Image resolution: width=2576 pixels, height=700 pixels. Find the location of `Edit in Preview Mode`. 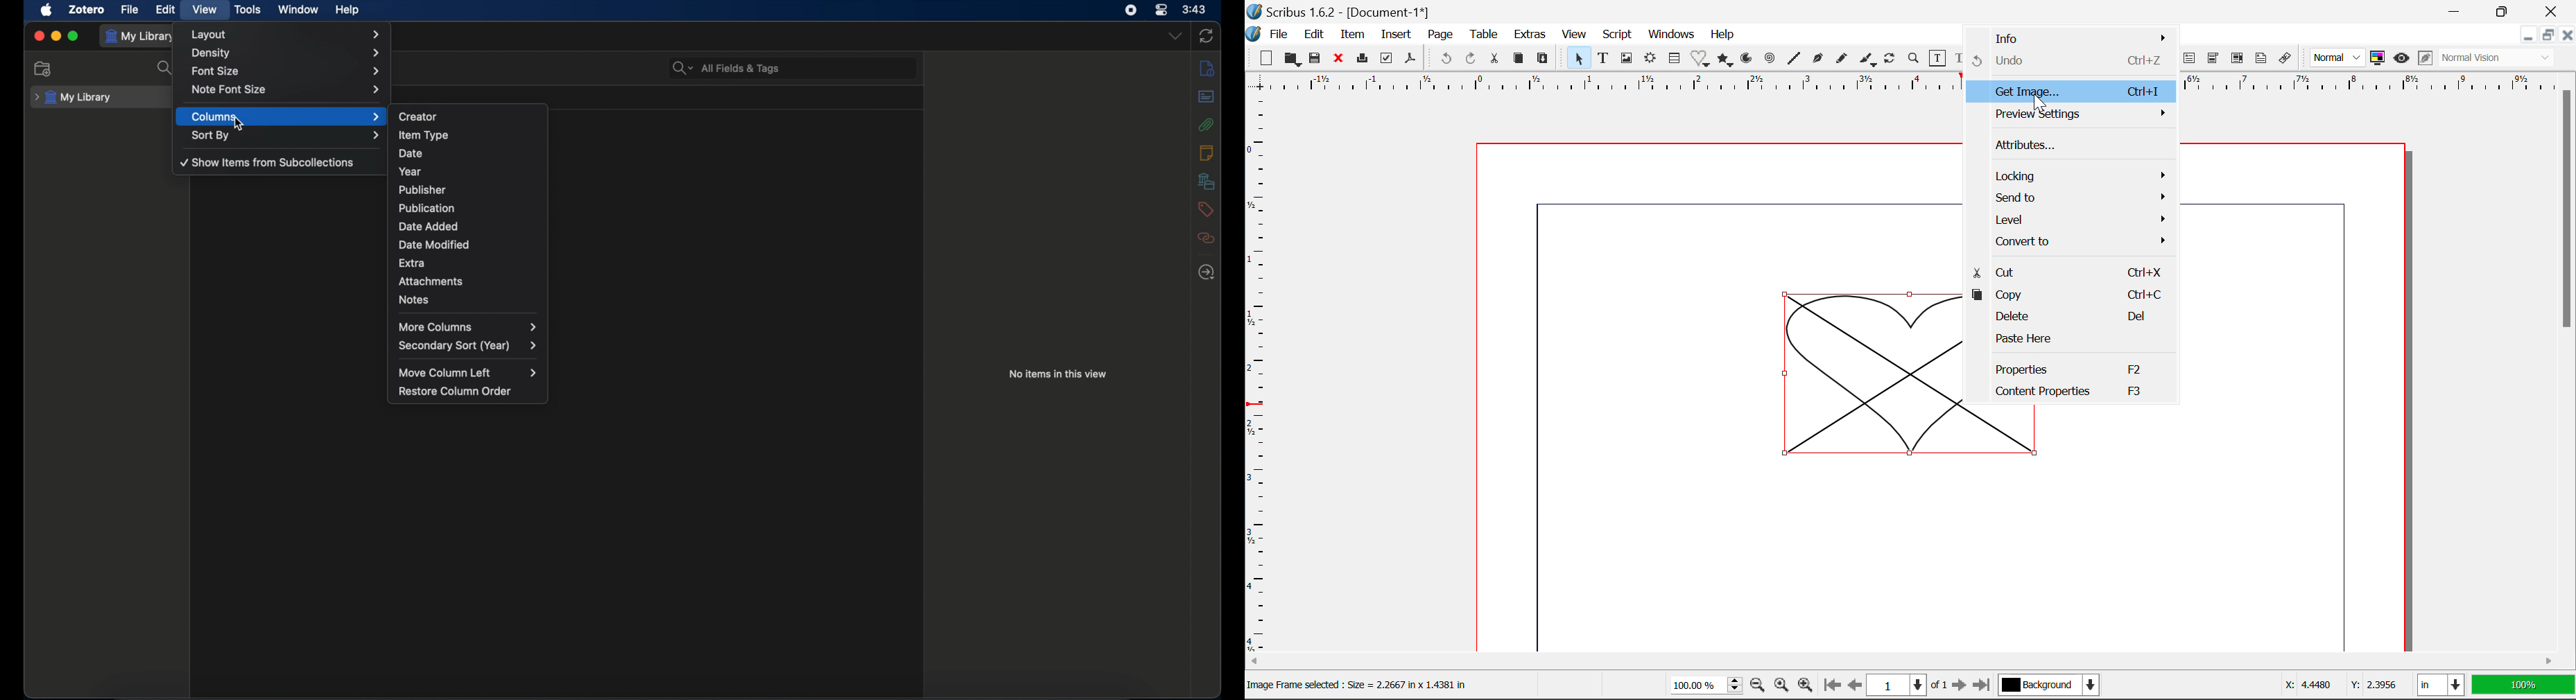

Edit in Preview Mode is located at coordinates (2425, 58).